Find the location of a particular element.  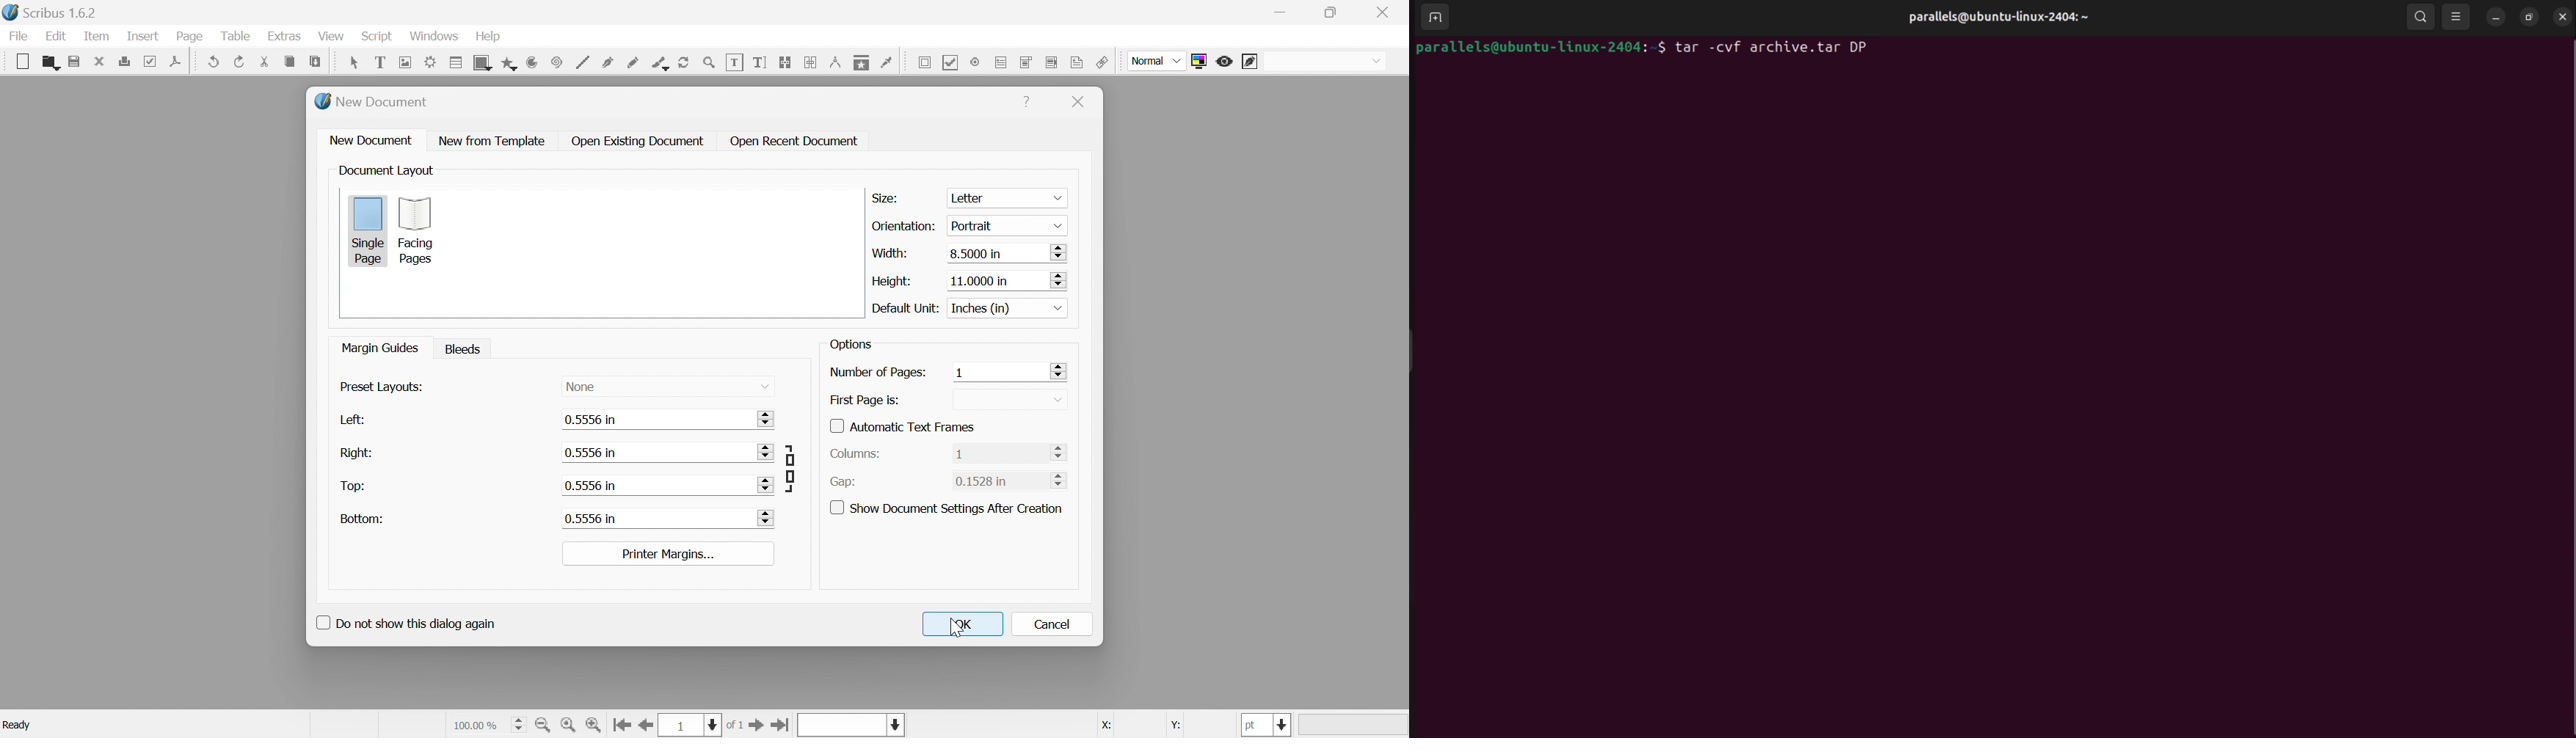

Ready is located at coordinates (17, 726).